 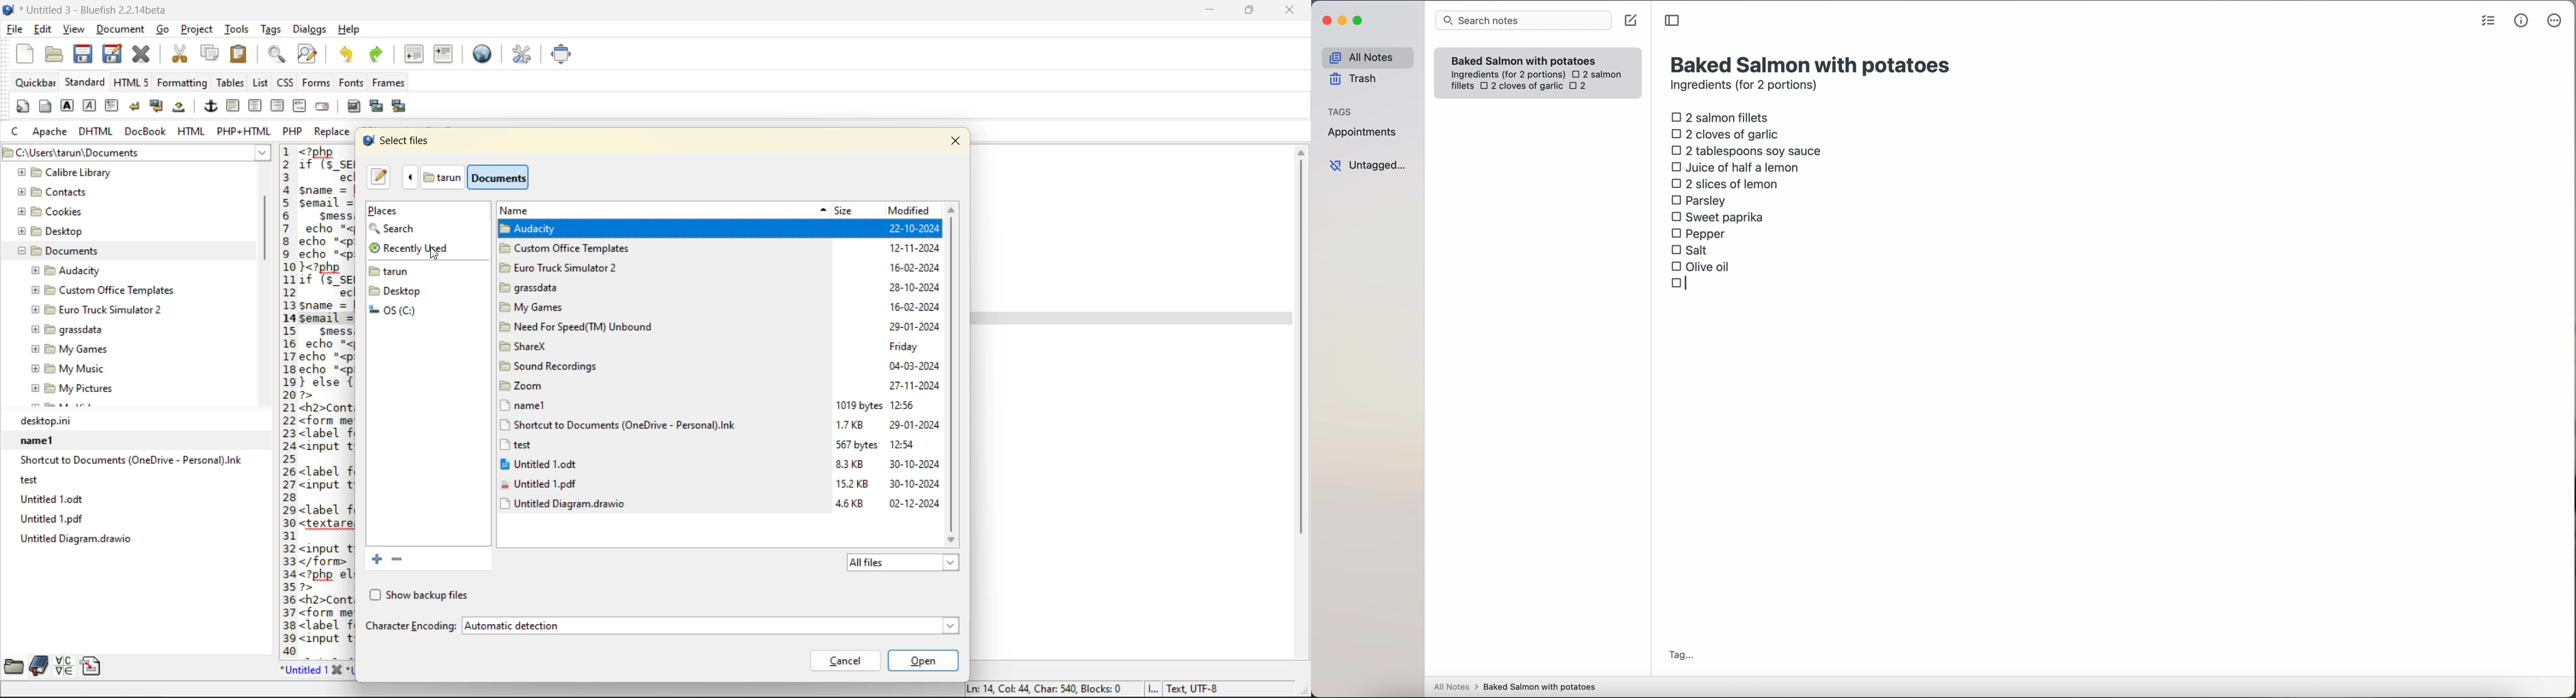 What do you see at coordinates (115, 54) in the screenshot?
I see `save as` at bounding box center [115, 54].